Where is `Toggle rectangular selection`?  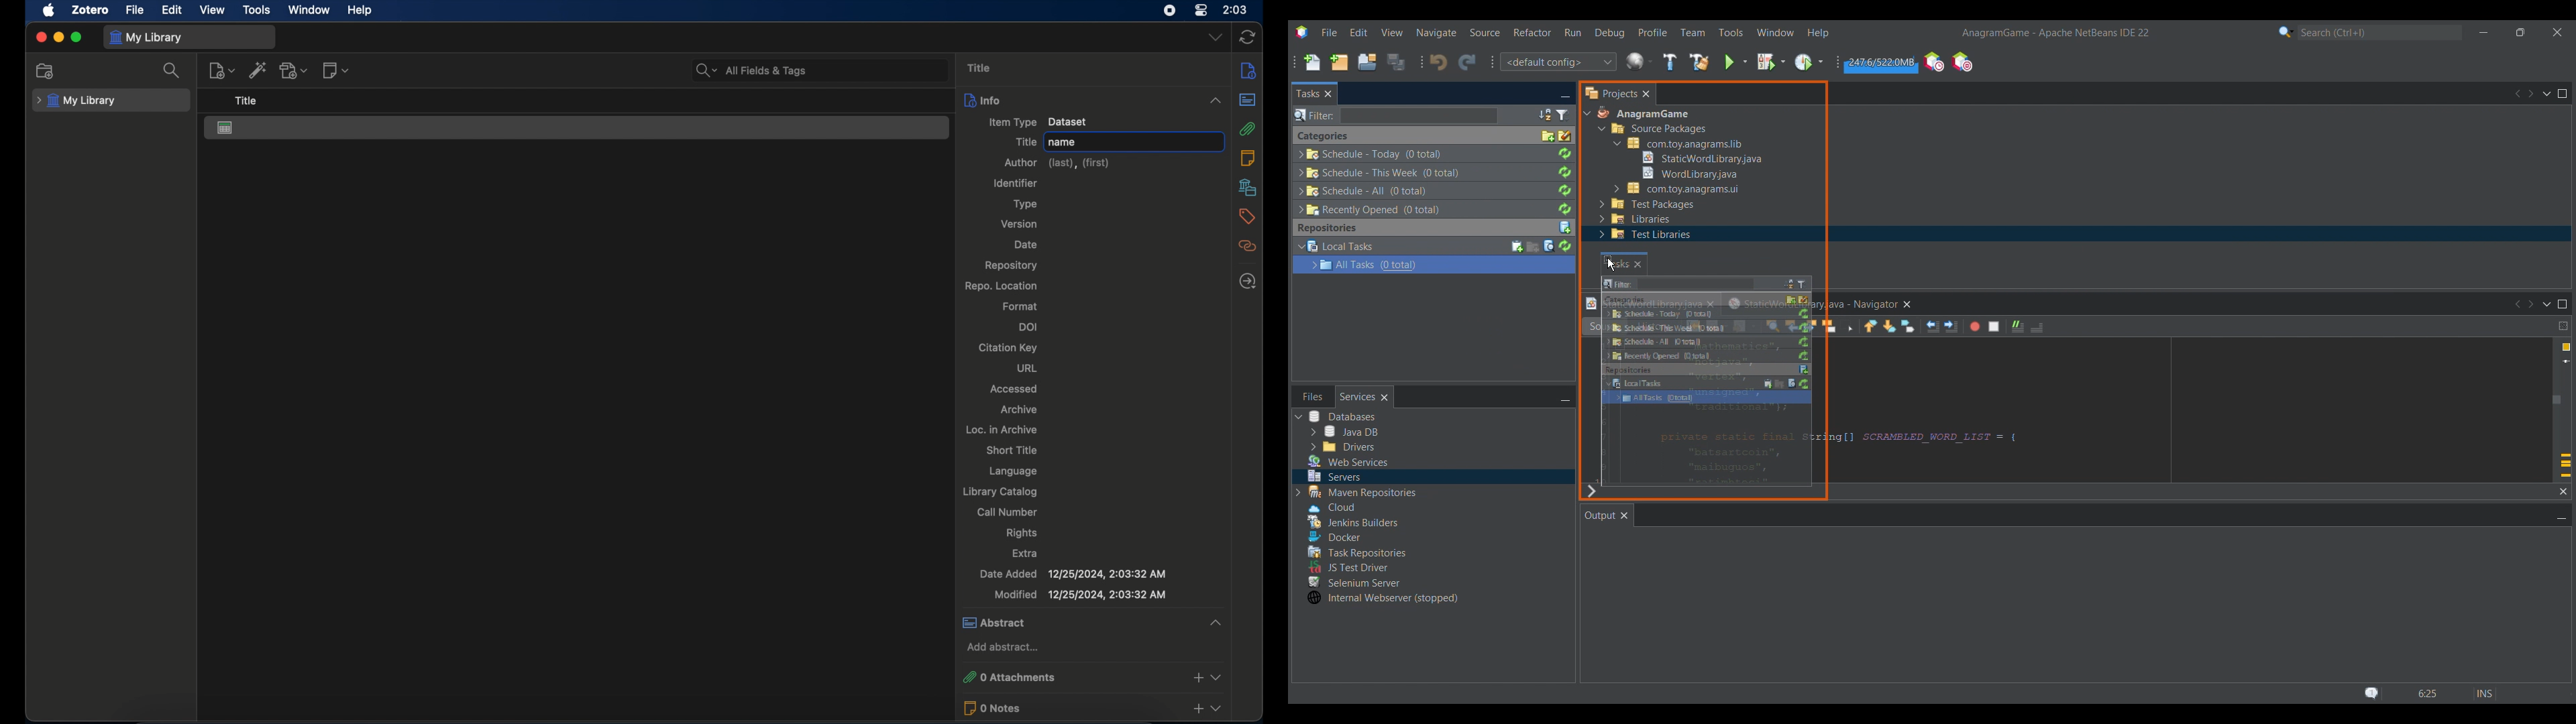
Toggle rectangular selection is located at coordinates (1847, 326).